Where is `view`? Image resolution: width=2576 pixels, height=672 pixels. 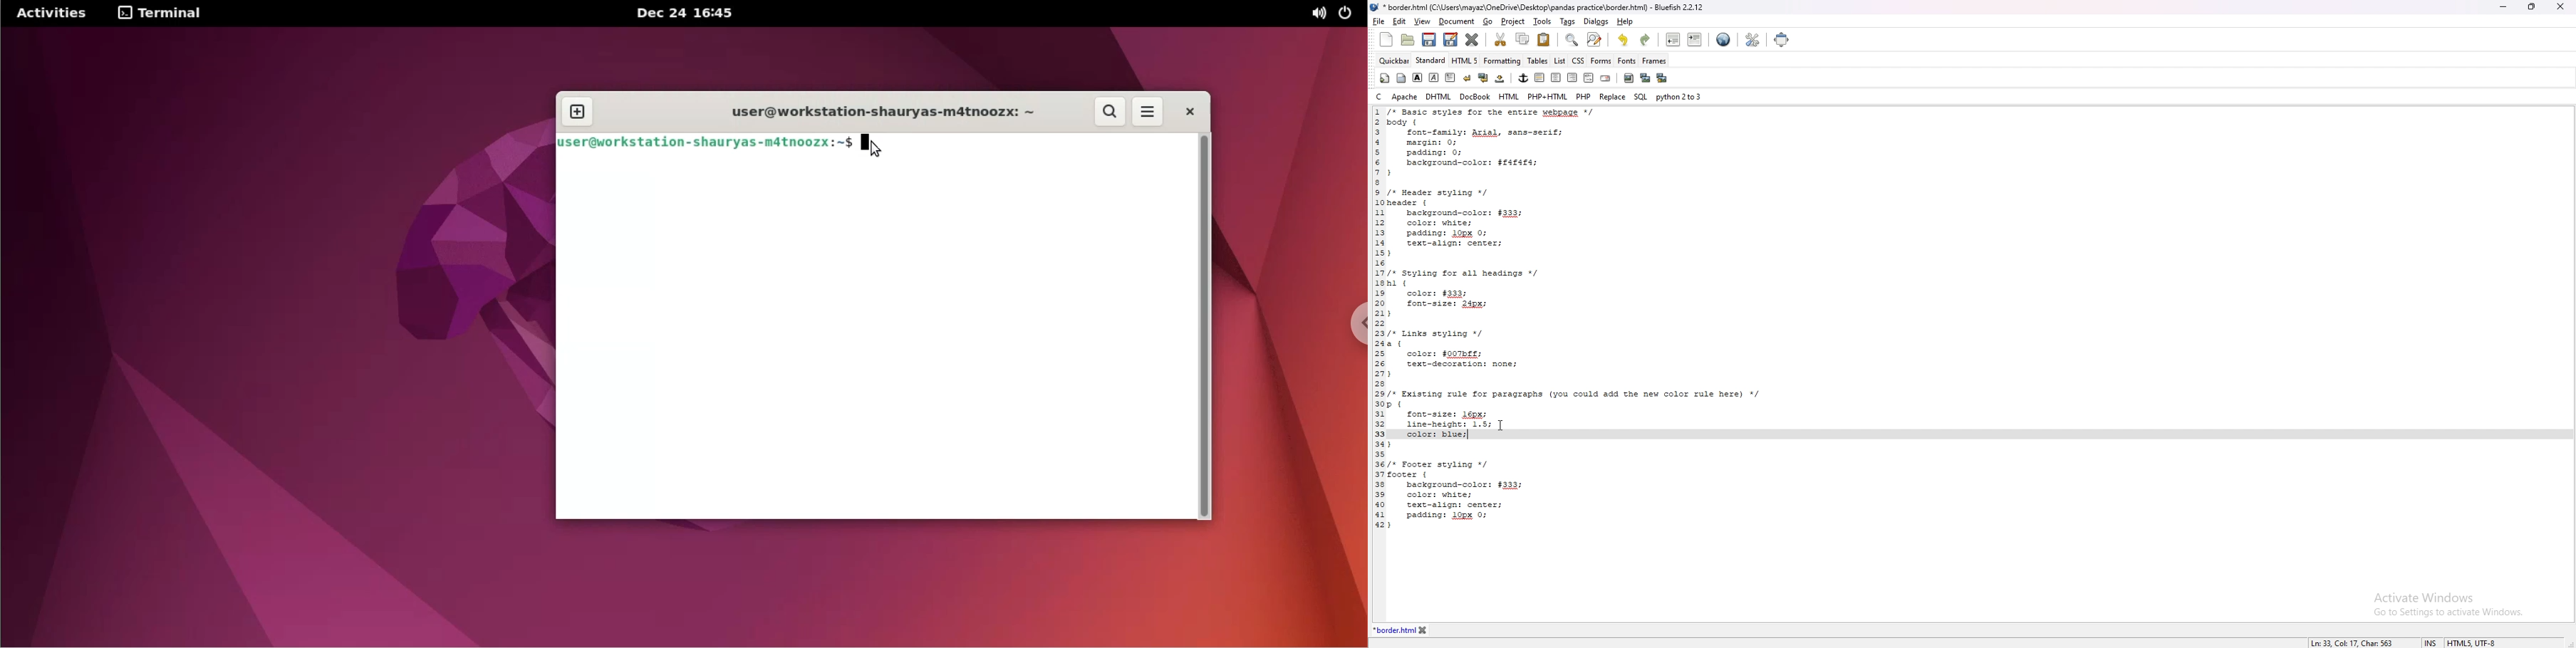 view is located at coordinates (1422, 22).